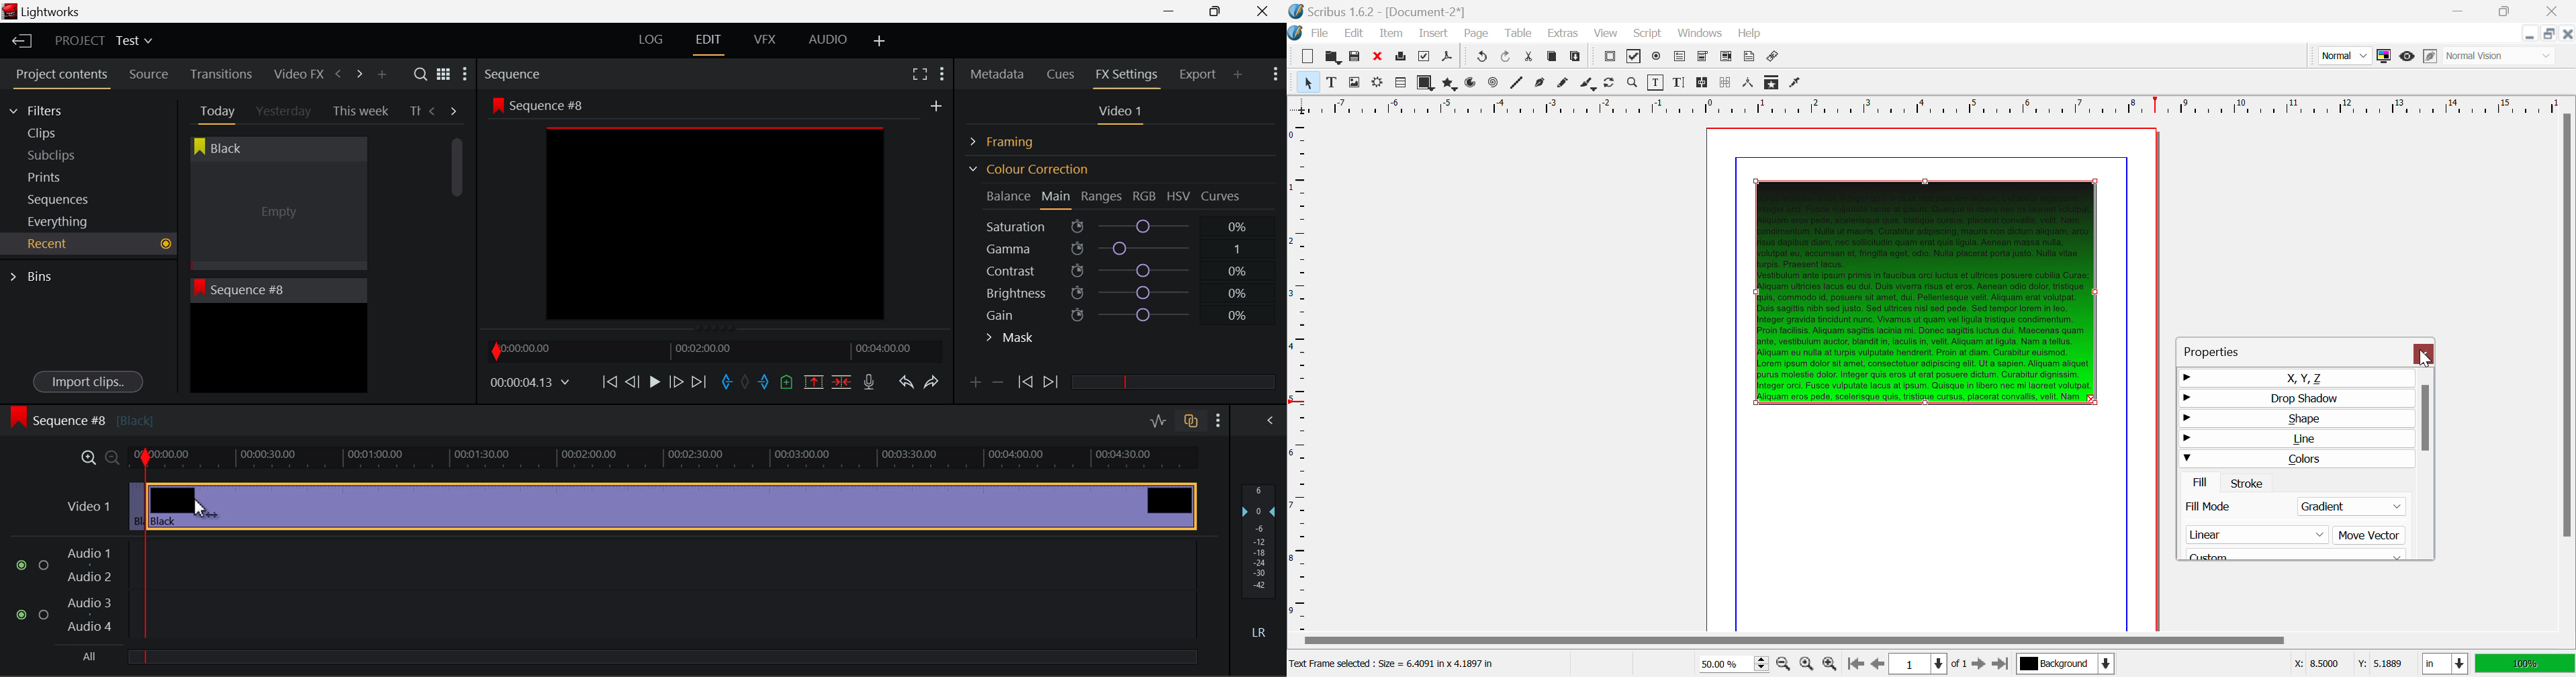 The width and height of the screenshot is (2576, 700). Describe the element at coordinates (88, 383) in the screenshot. I see `Import clips` at that location.